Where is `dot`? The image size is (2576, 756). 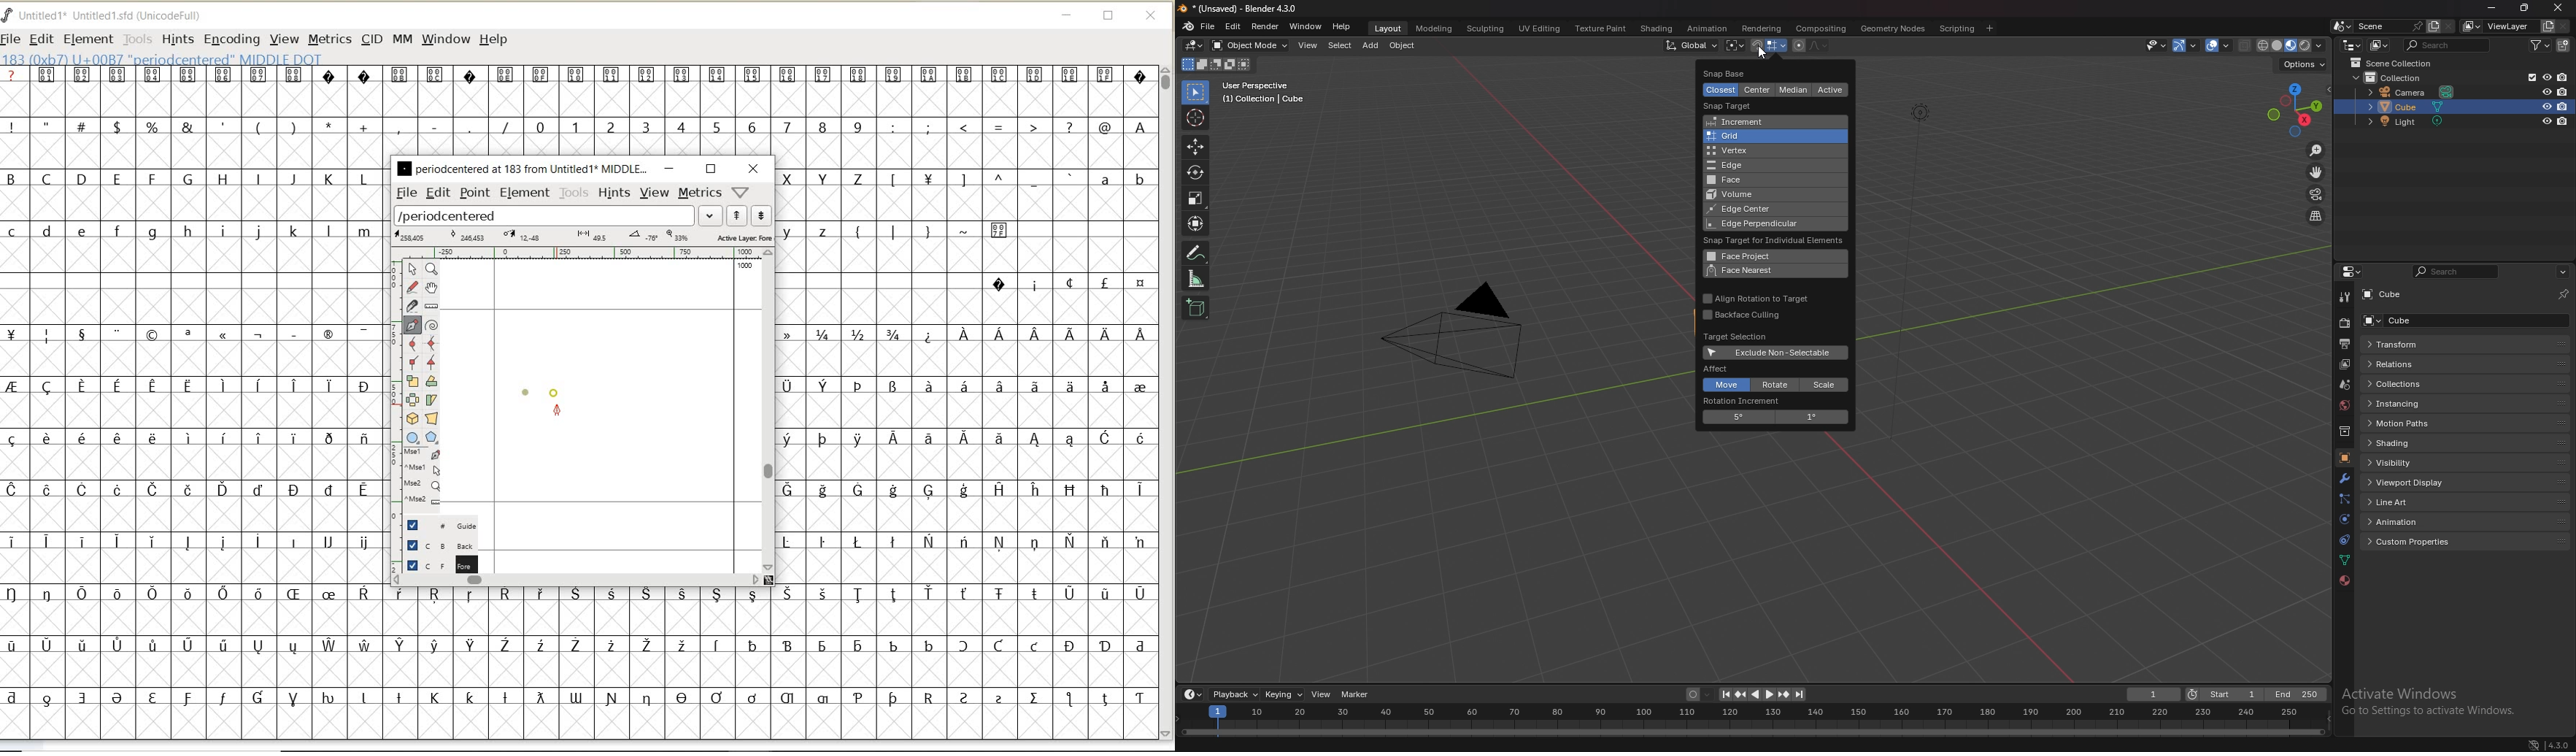
dot is located at coordinates (526, 390).